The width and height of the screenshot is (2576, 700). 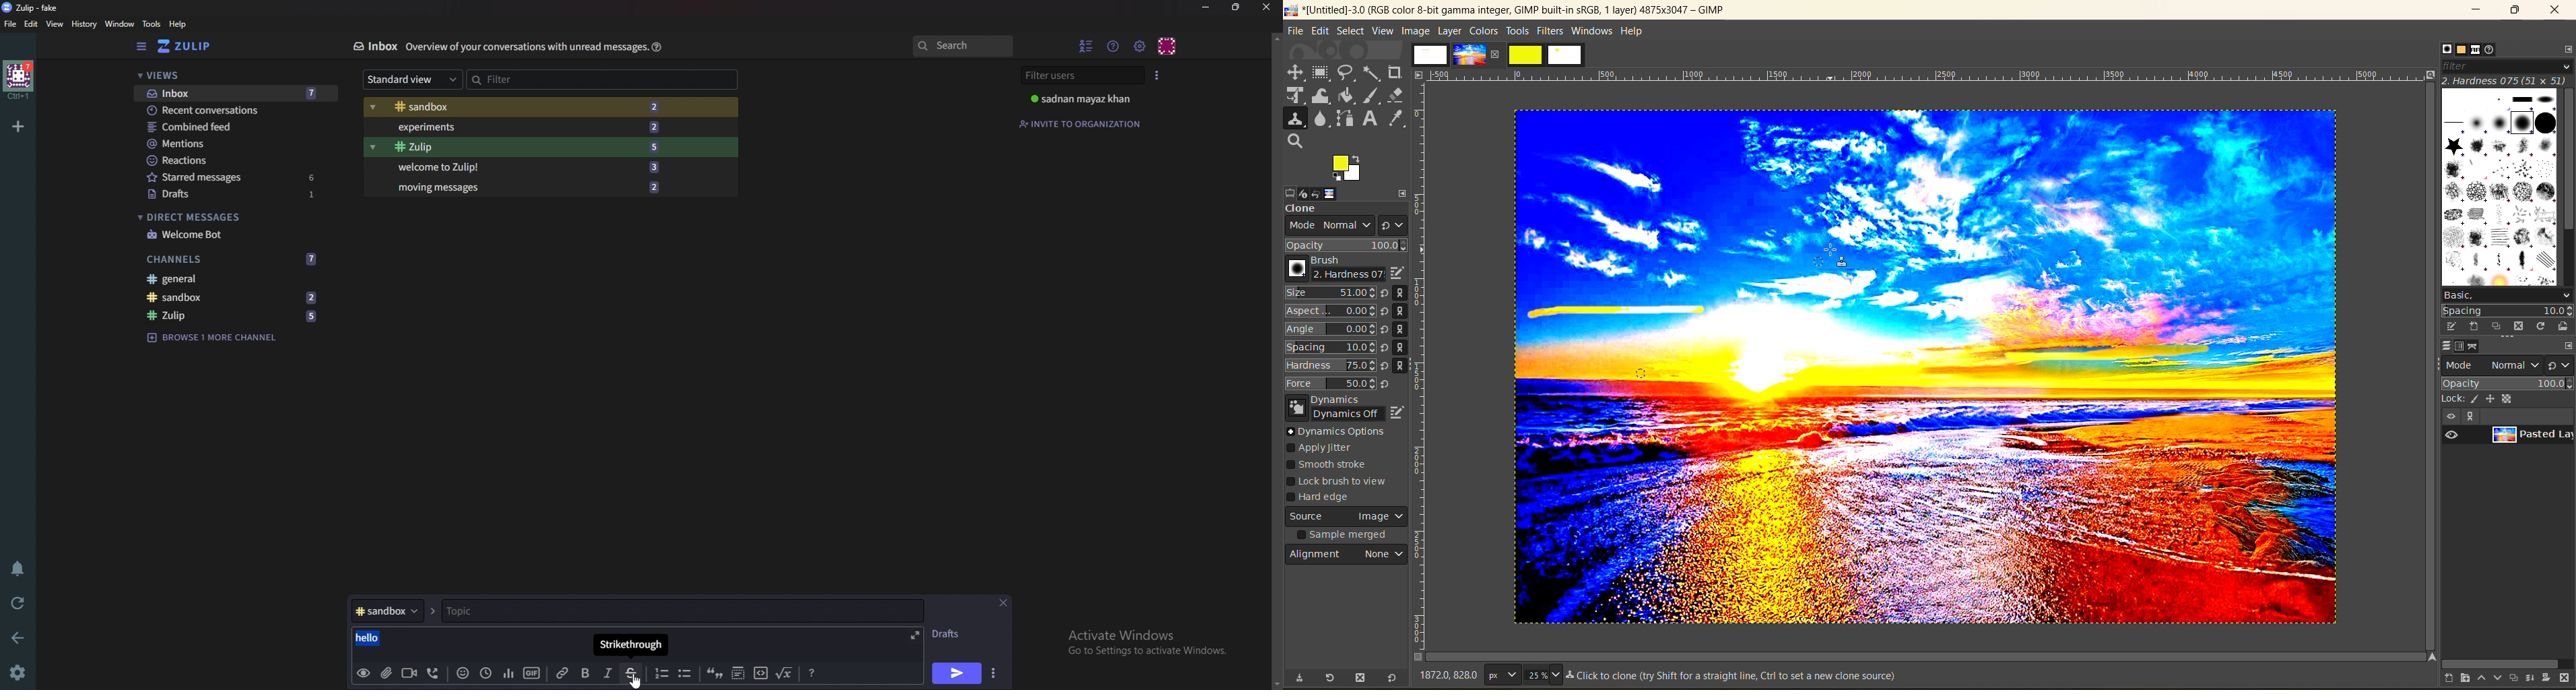 I want to click on views, so click(x=233, y=75).